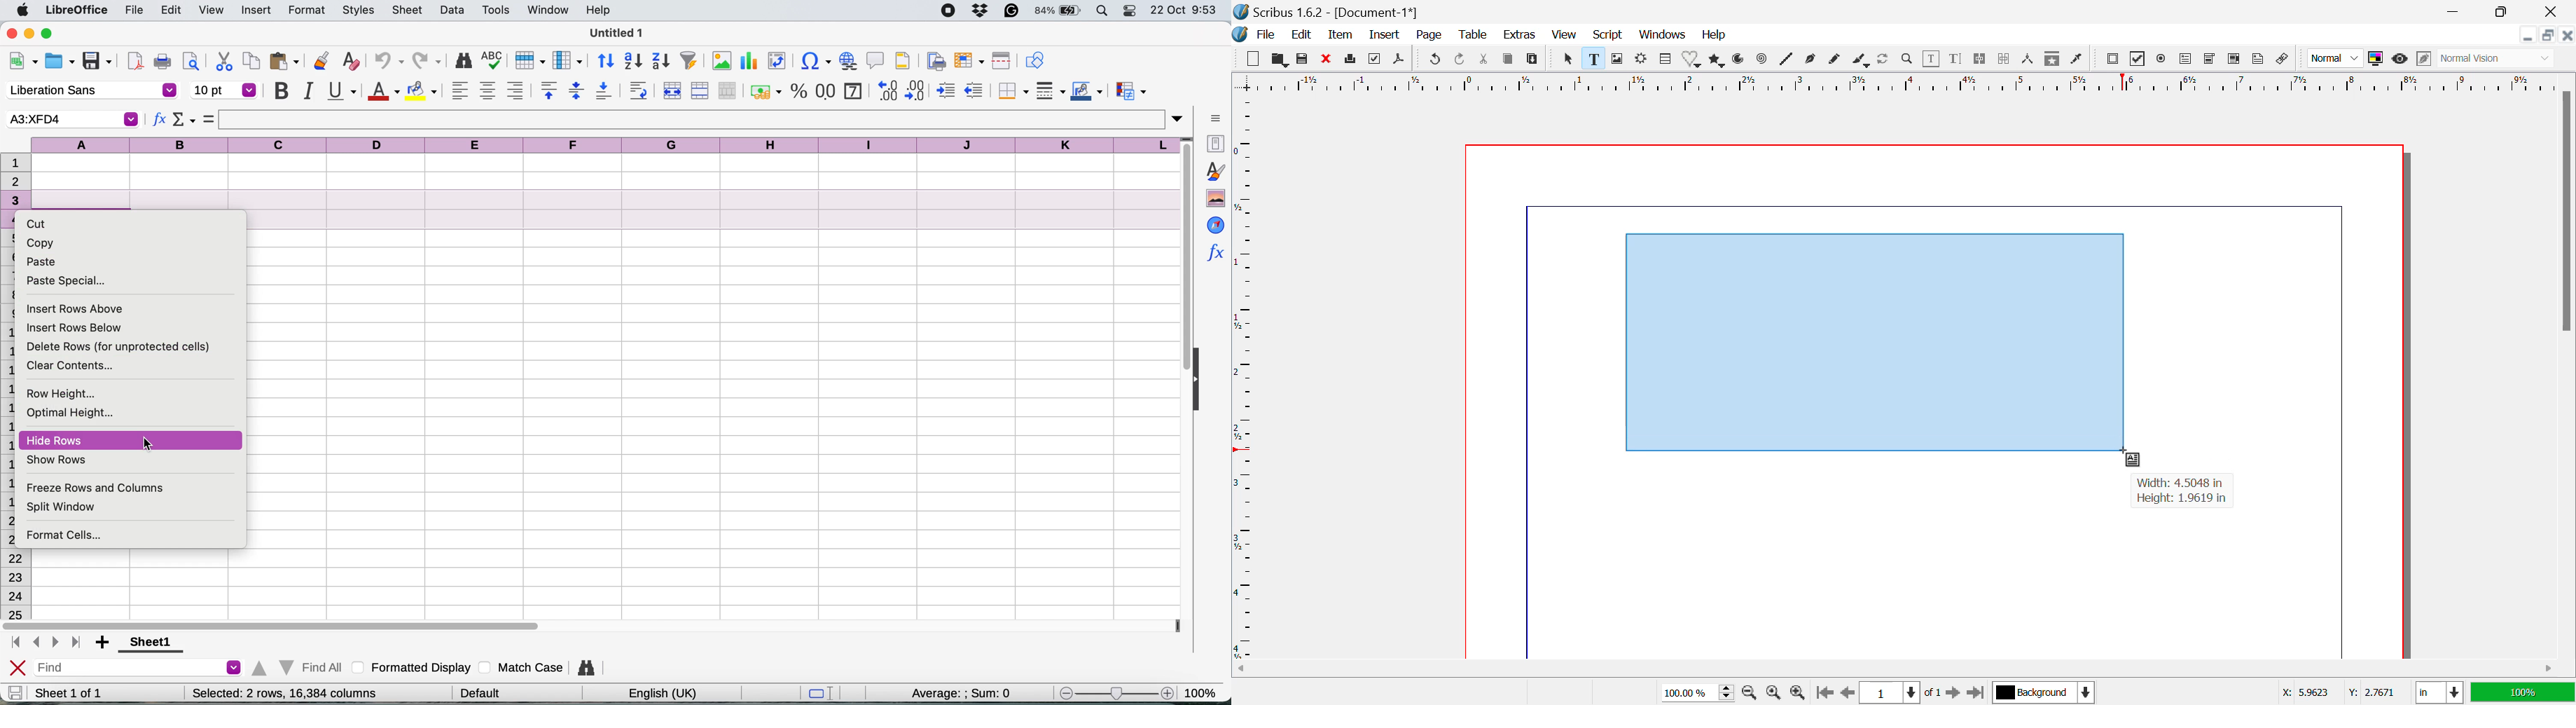 The height and width of the screenshot is (728, 2576). What do you see at coordinates (528, 60) in the screenshot?
I see `row` at bounding box center [528, 60].